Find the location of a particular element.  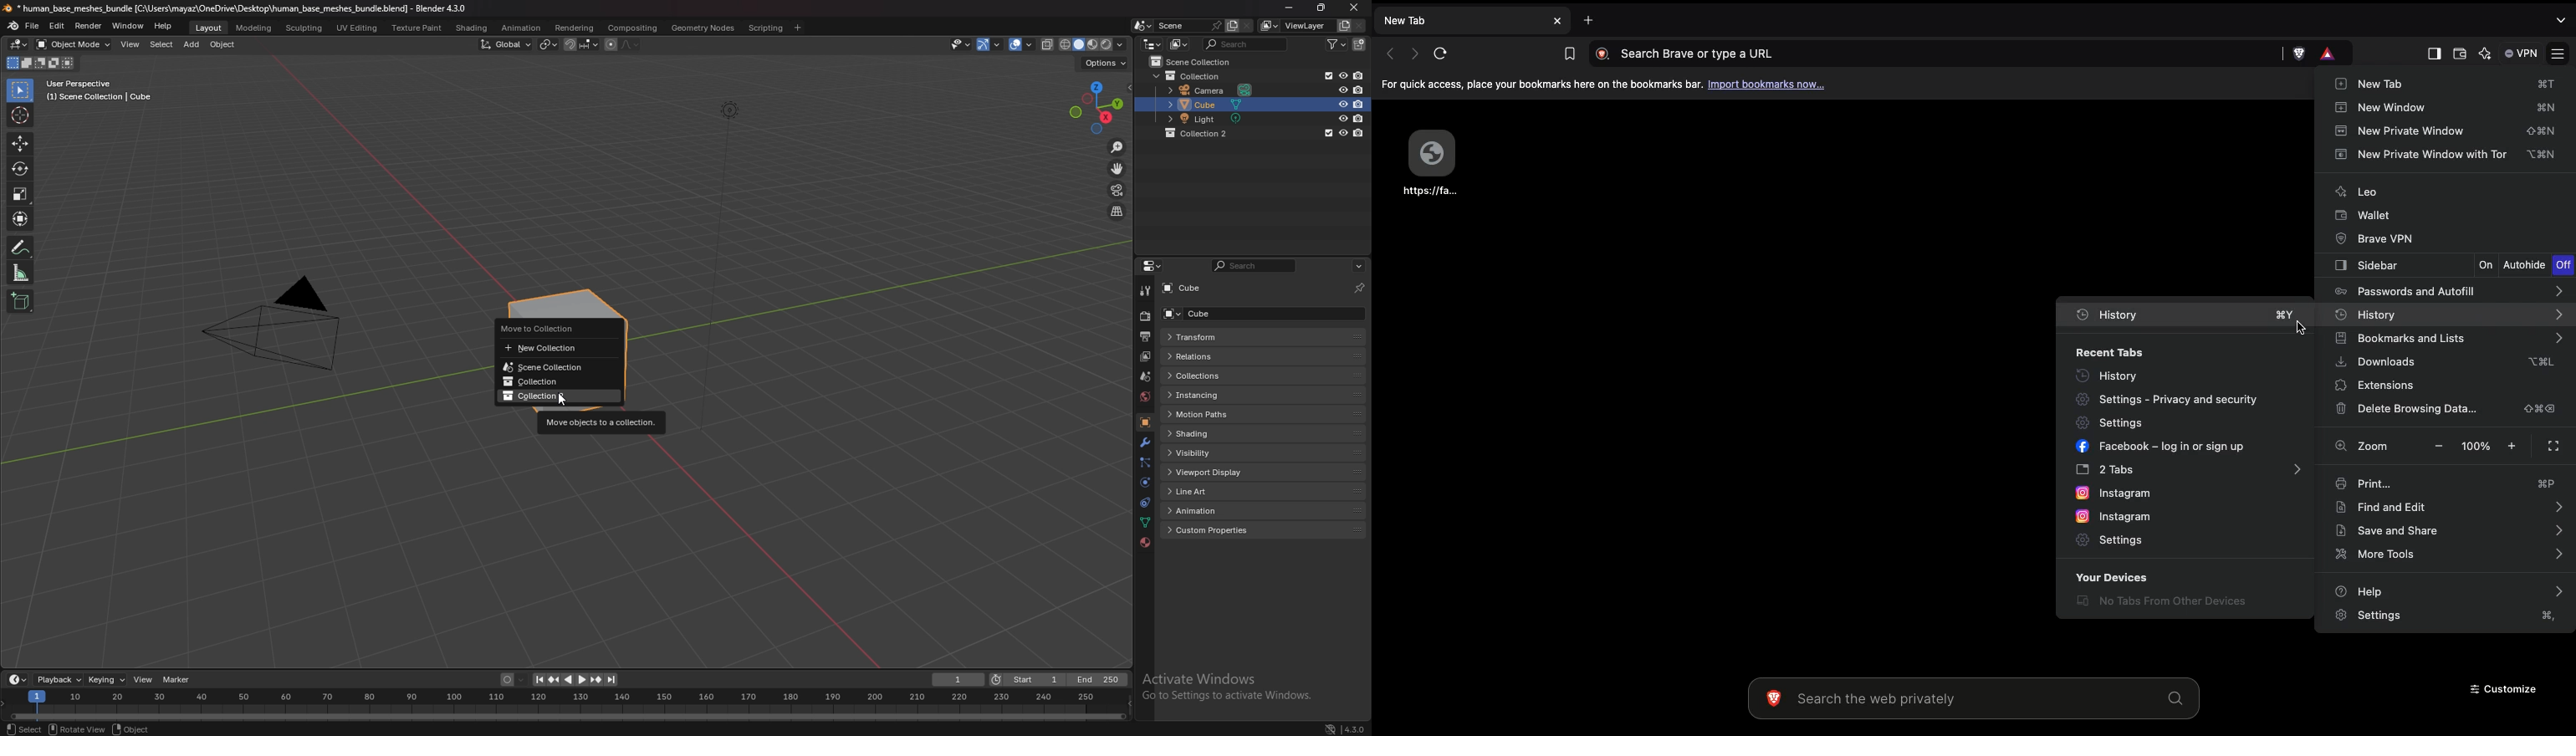

Previous page is located at coordinates (1388, 53).